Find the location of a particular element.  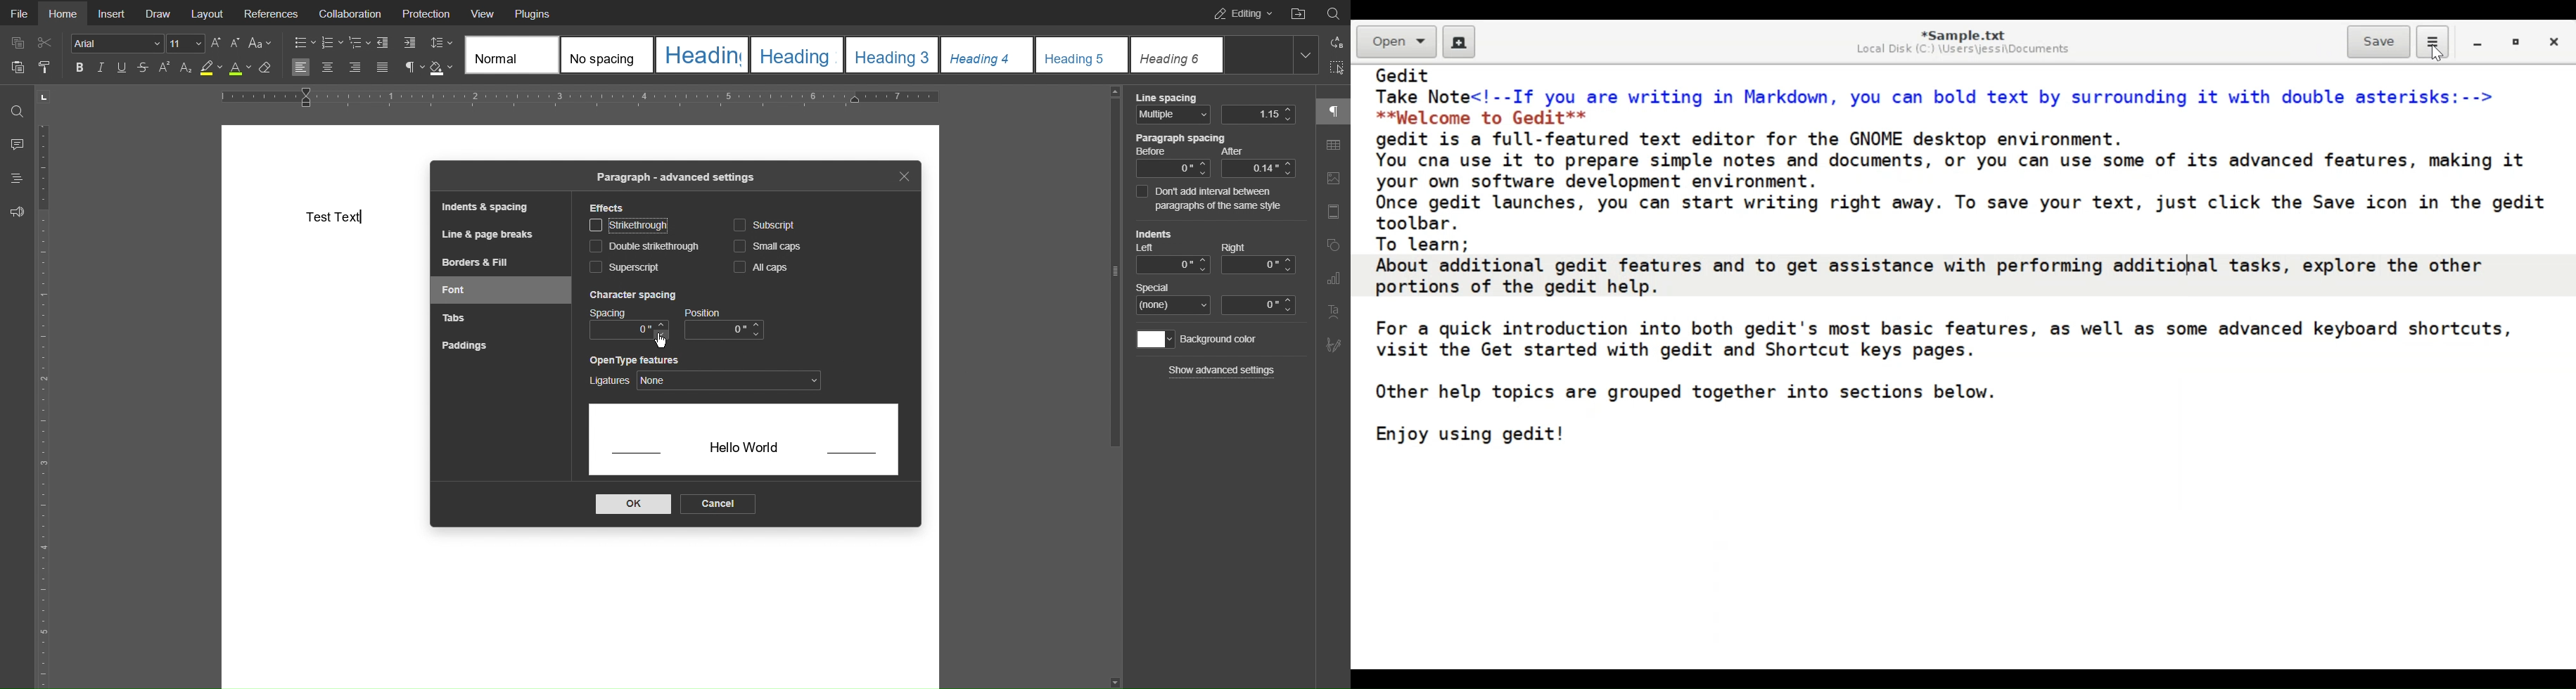

Font Settings is located at coordinates (138, 43).